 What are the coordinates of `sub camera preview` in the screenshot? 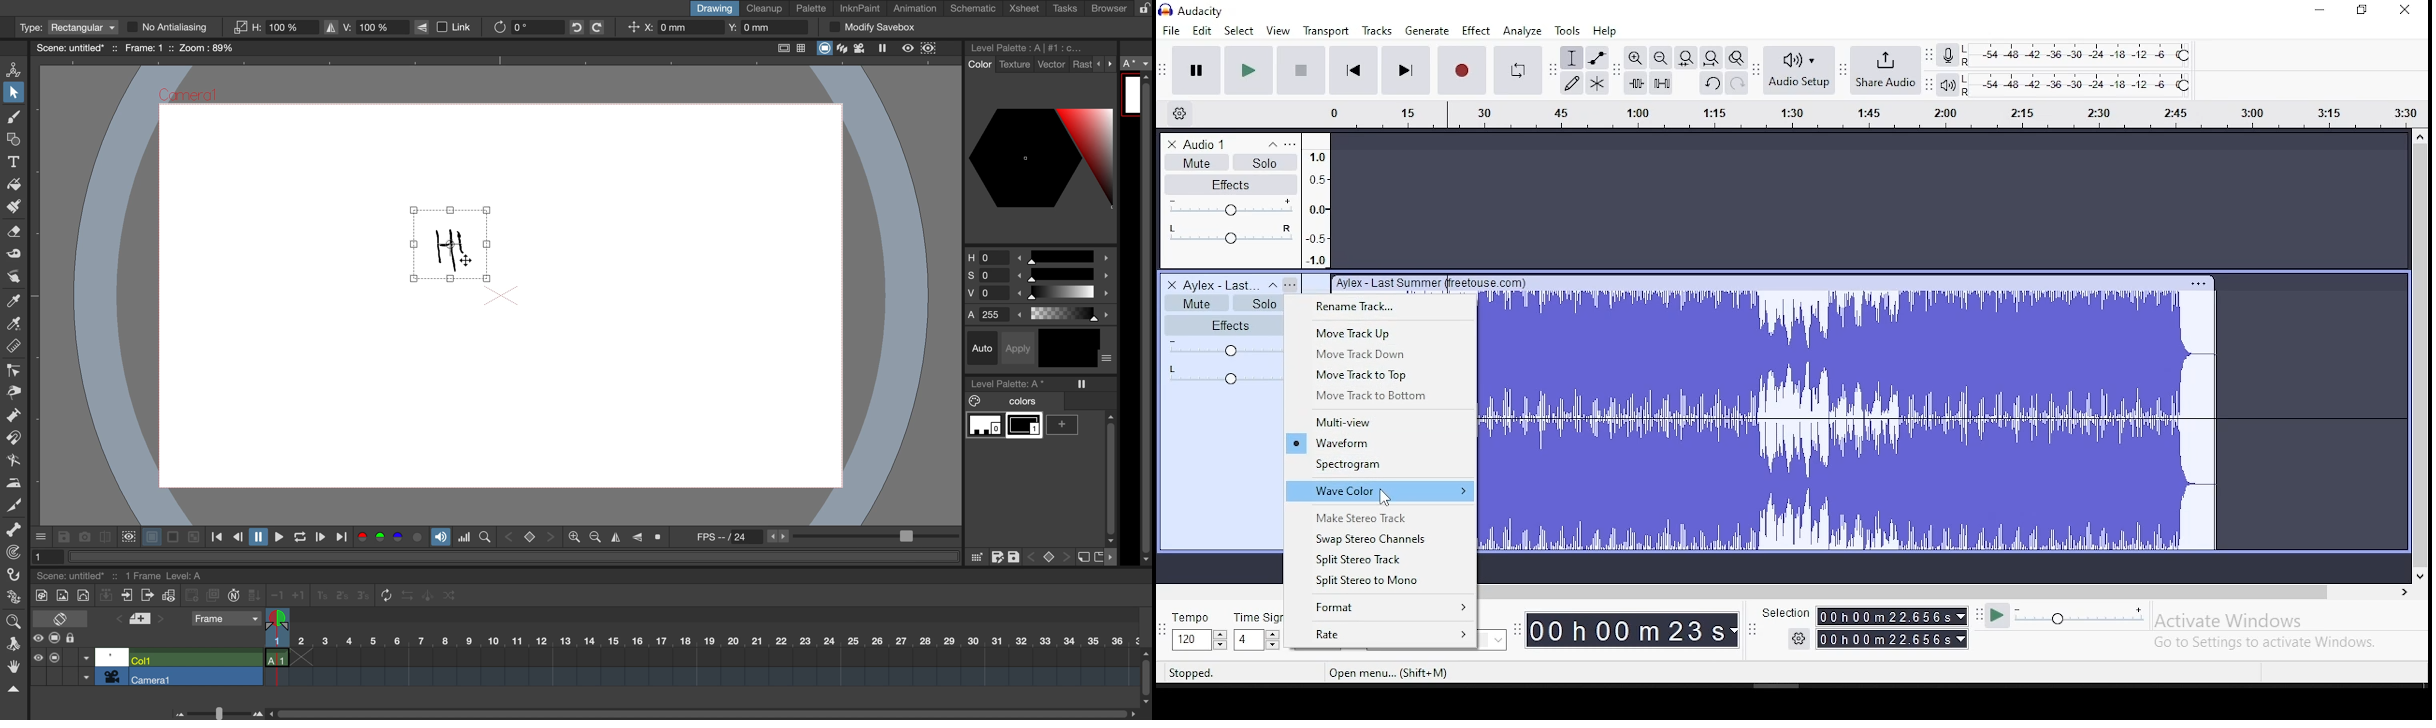 It's located at (929, 48).